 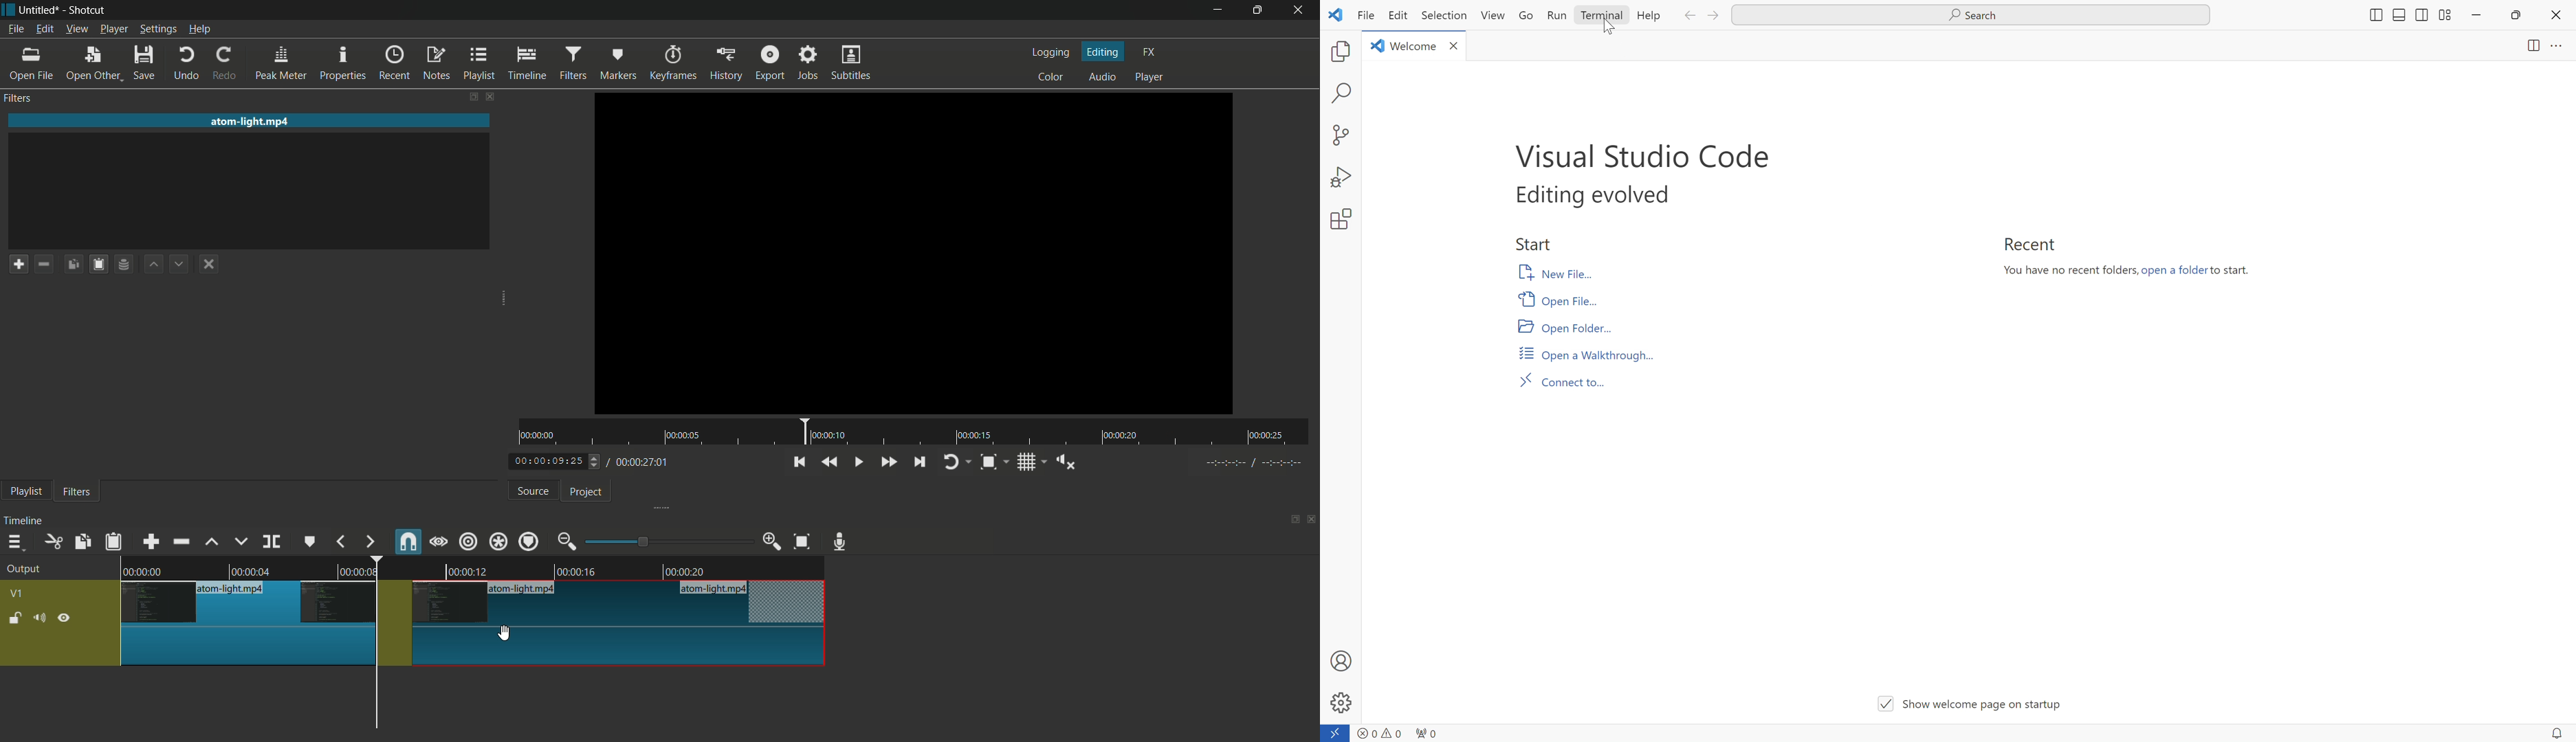 I want to click on record audio, so click(x=844, y=542).